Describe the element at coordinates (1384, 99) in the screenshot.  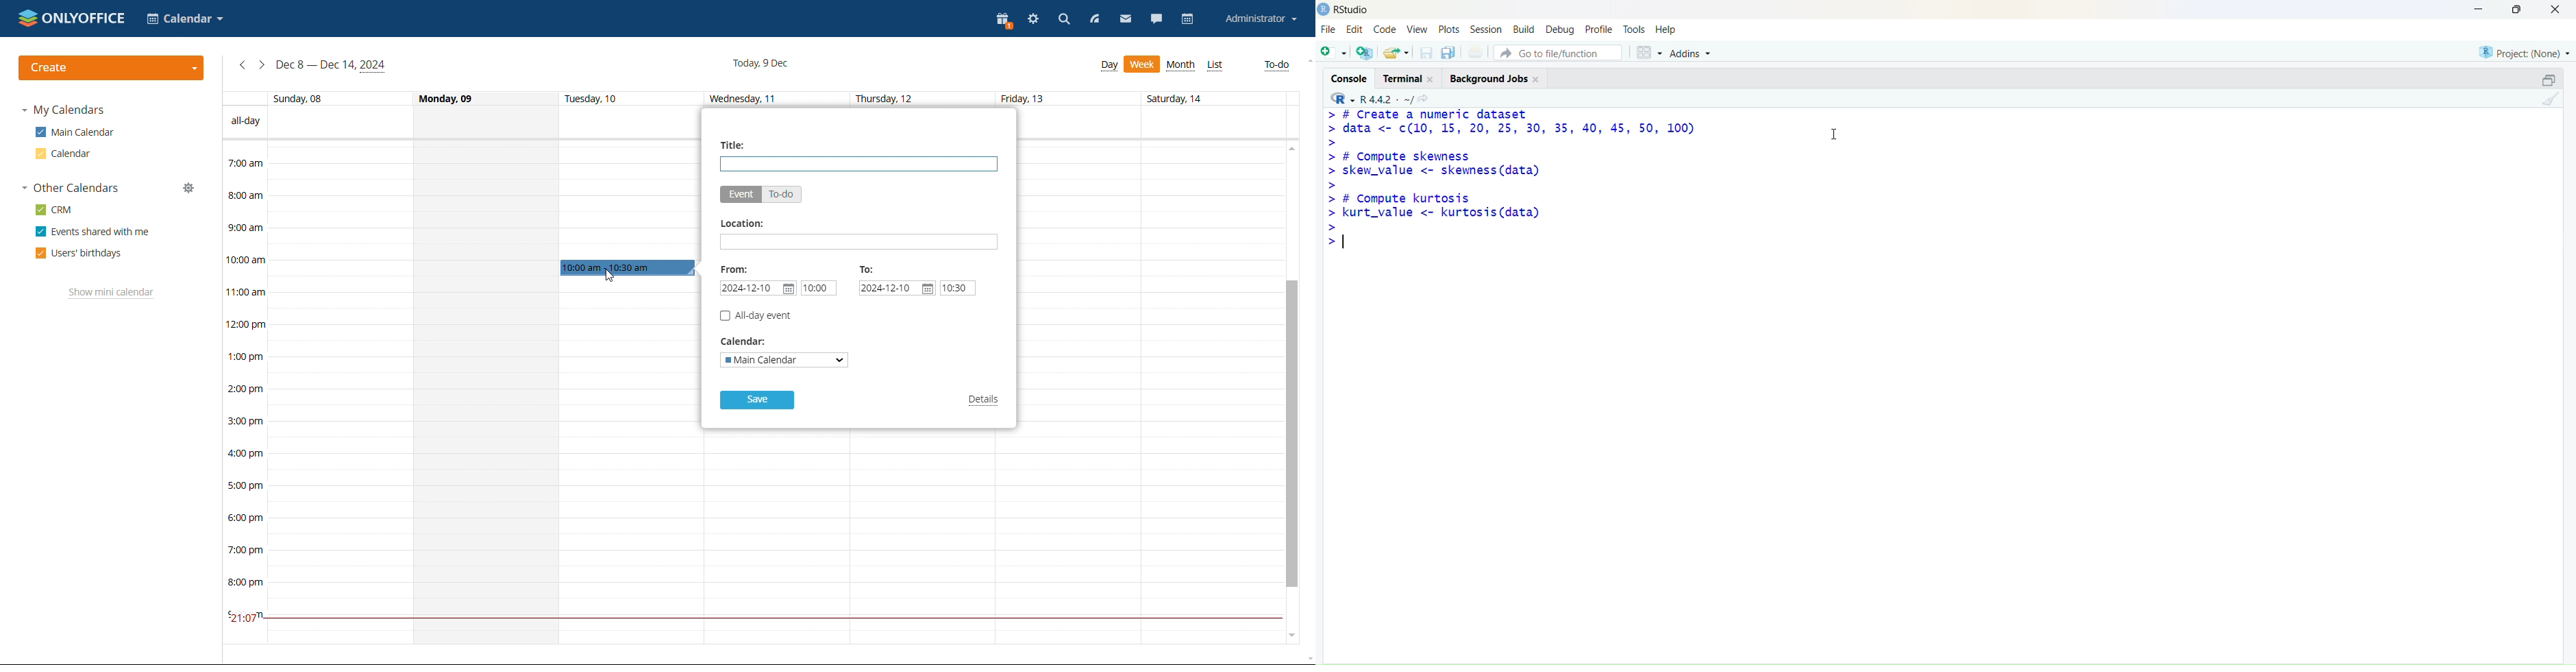
I see `R.4.4.2~/` at that location.